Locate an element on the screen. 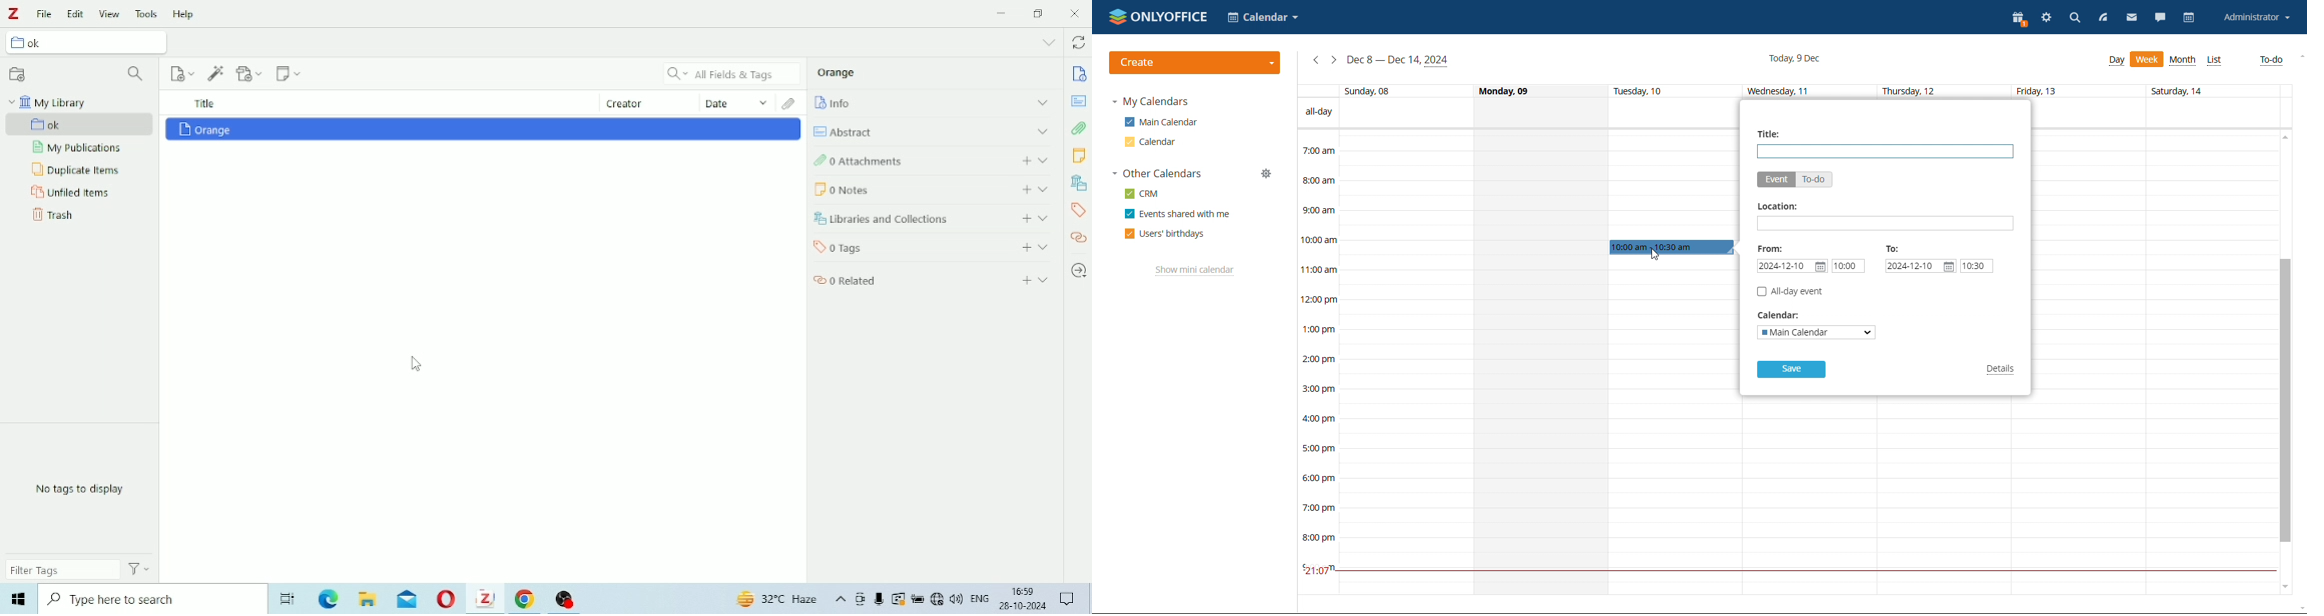 The image size is (2324, 616). Internet is located at coordinates (937, 600).